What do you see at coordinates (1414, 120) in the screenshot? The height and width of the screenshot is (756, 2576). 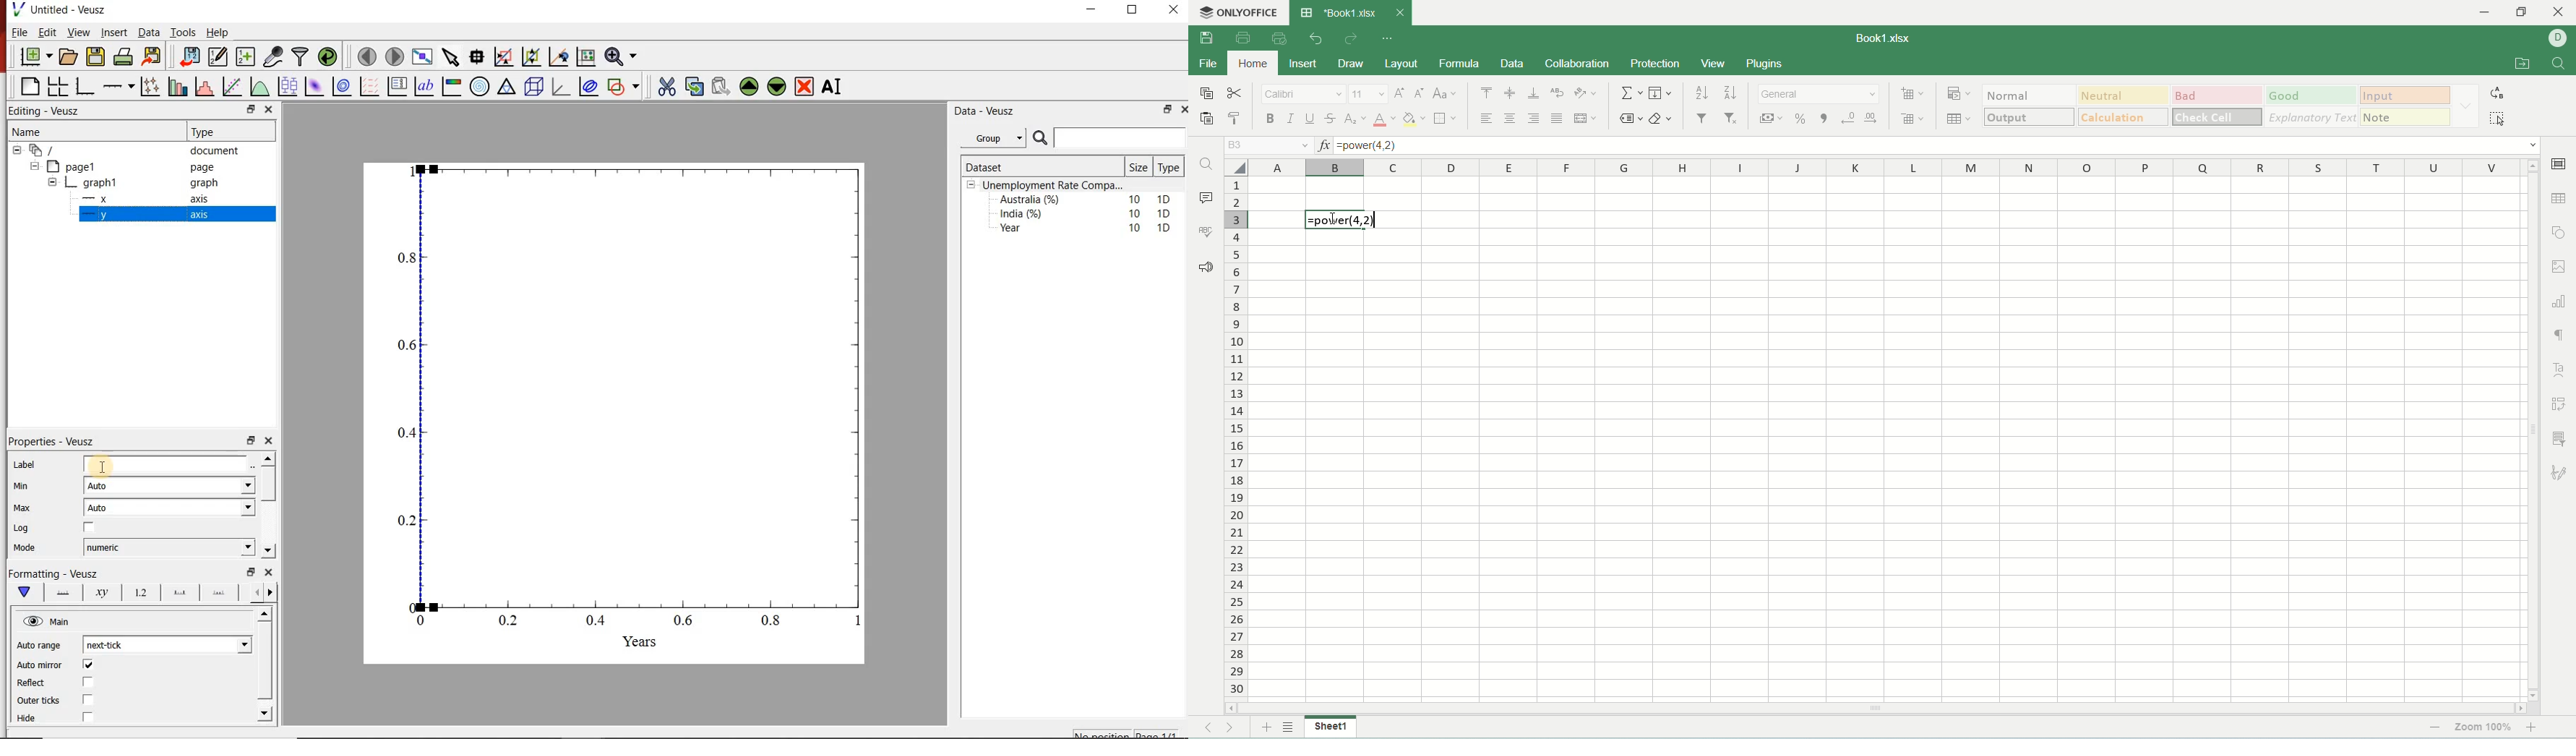 I see `fill color` at bounding box center [1414, 120].